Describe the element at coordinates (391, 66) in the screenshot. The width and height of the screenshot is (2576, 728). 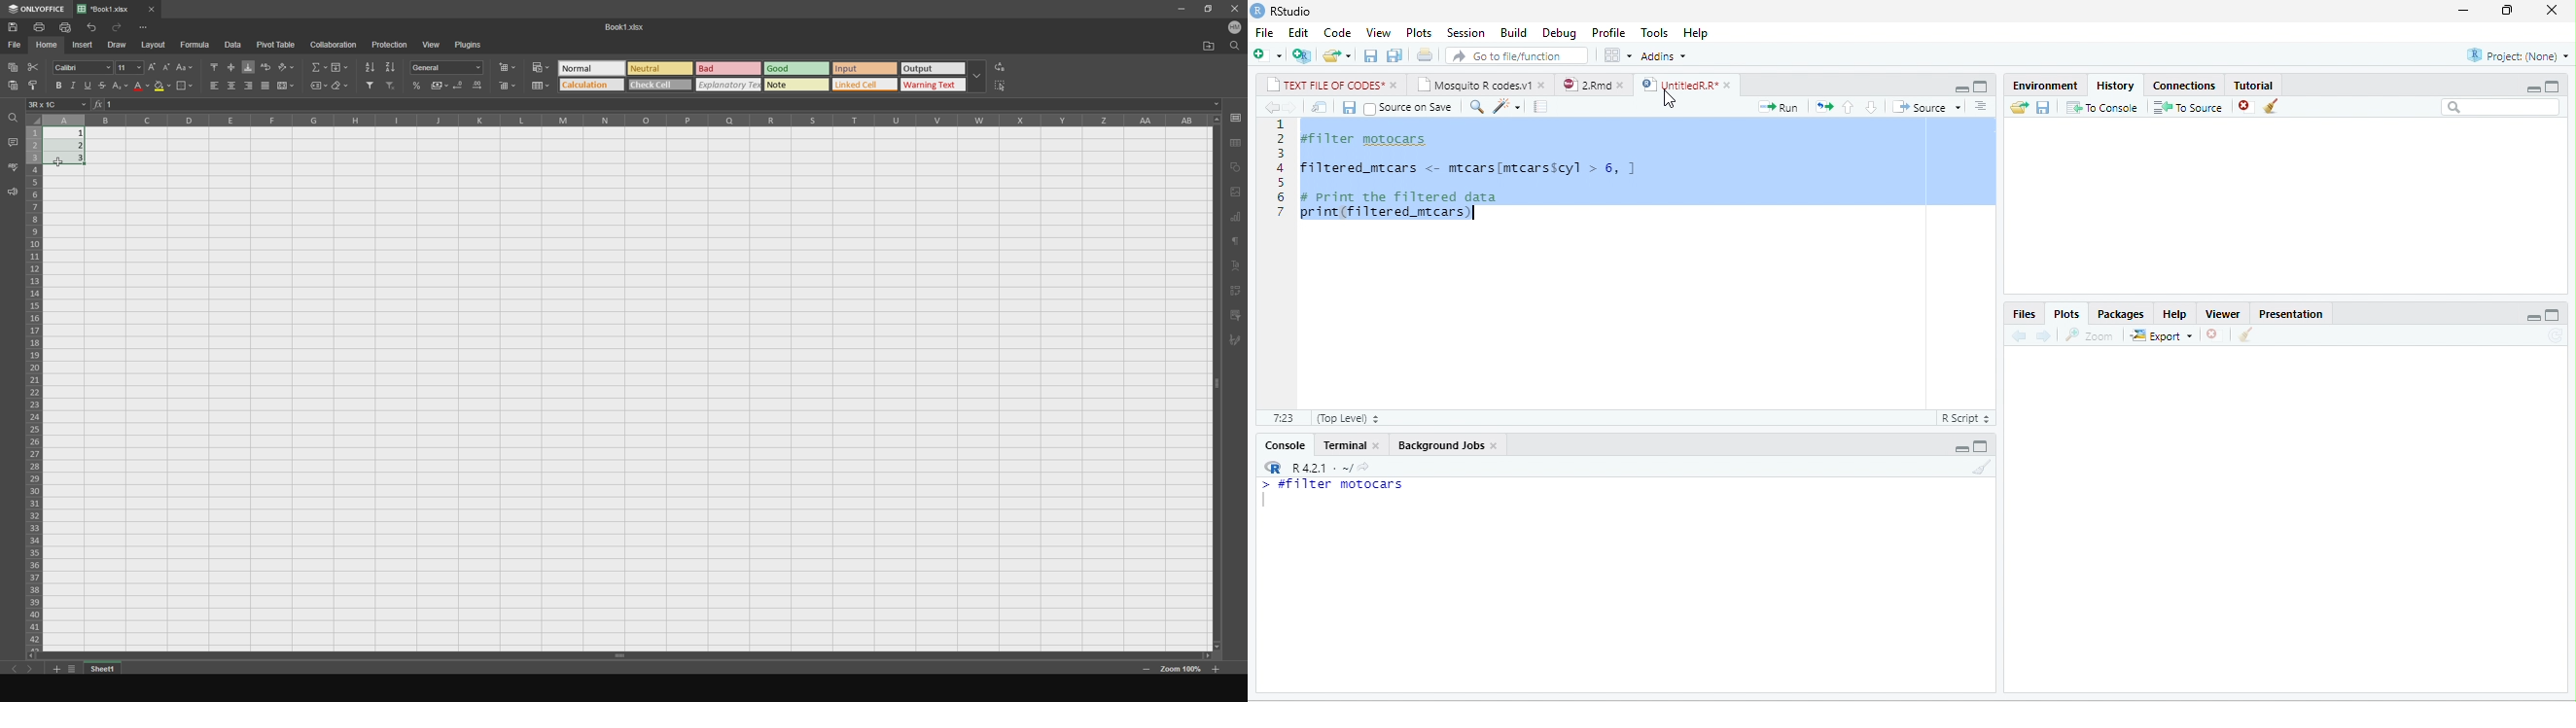
I see `sort descending` at that location.